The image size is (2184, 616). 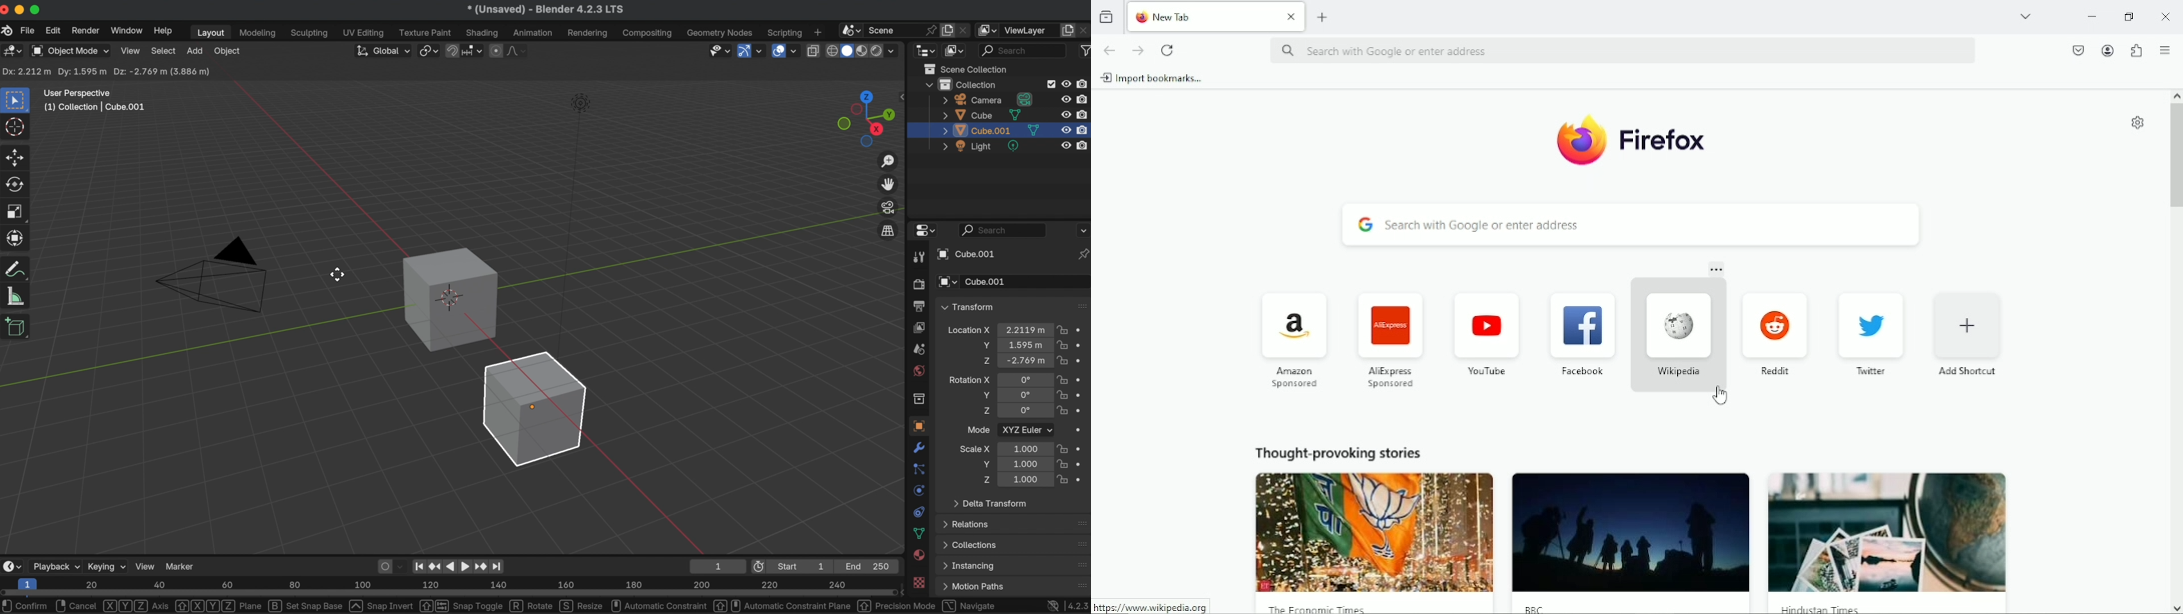 I want to click on modelling, so click(x=258, y=34).